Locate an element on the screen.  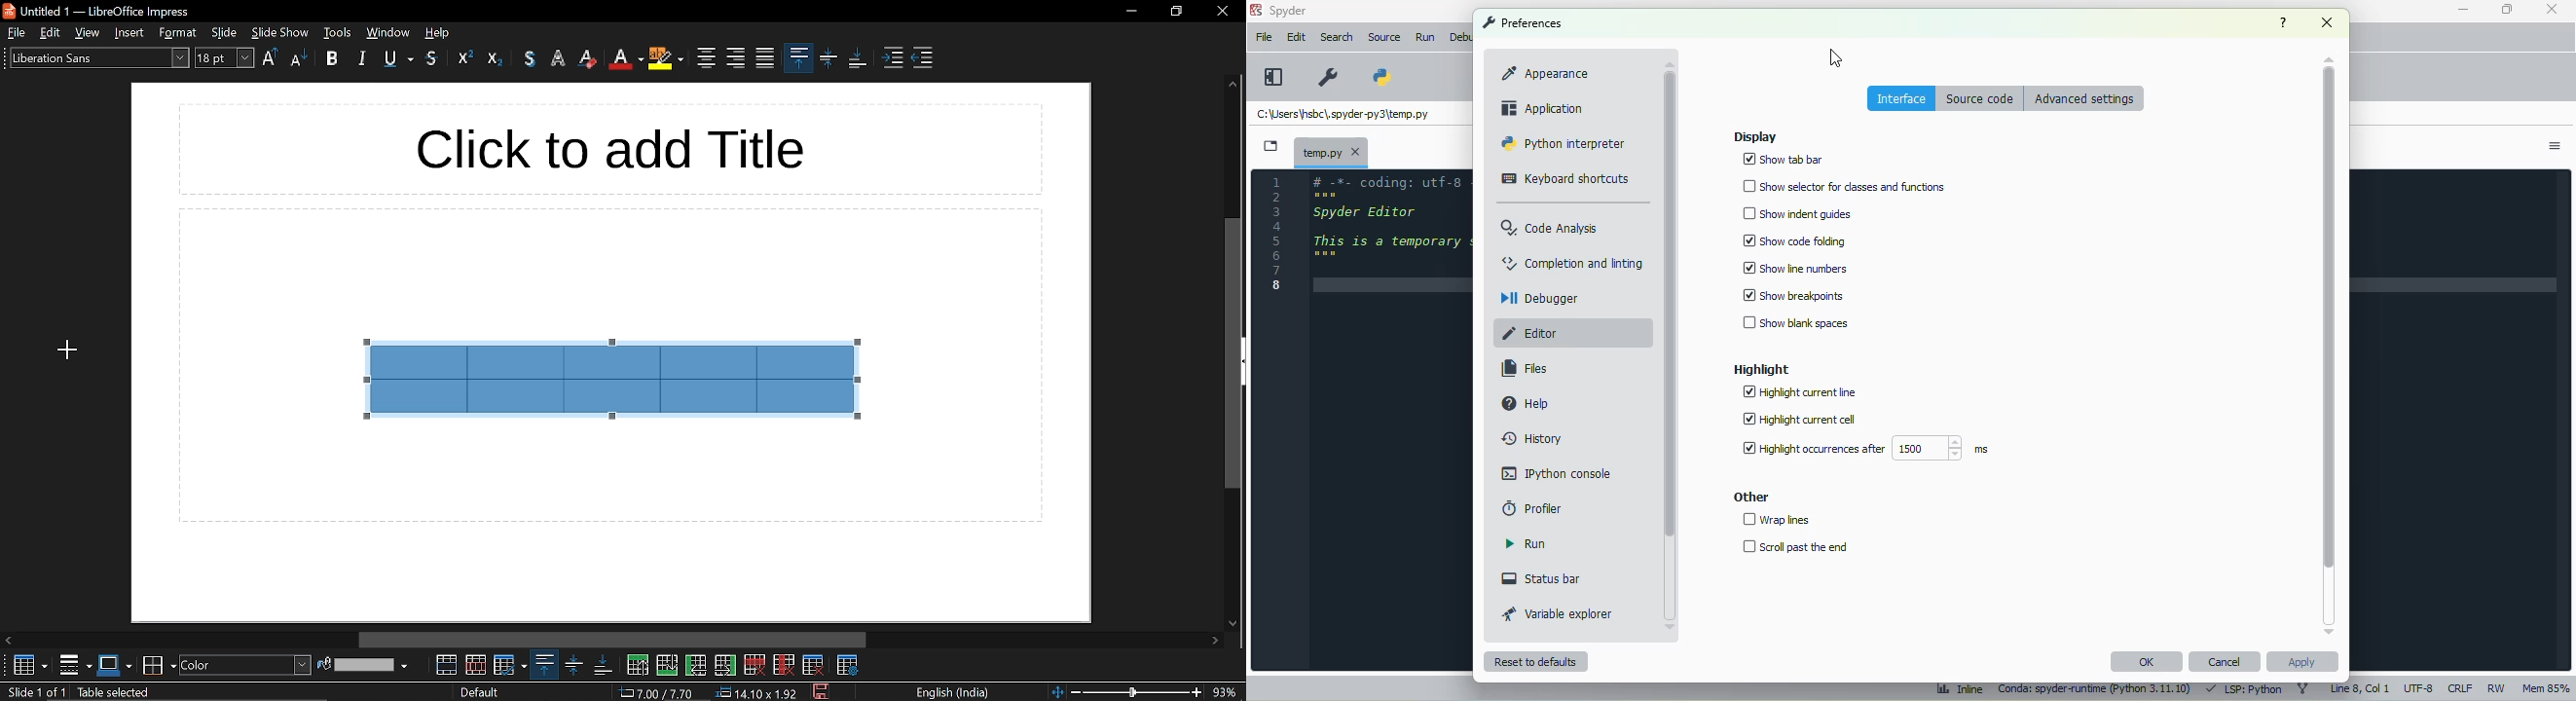
vertical scroll bar is located at coordinates (2329, 344).